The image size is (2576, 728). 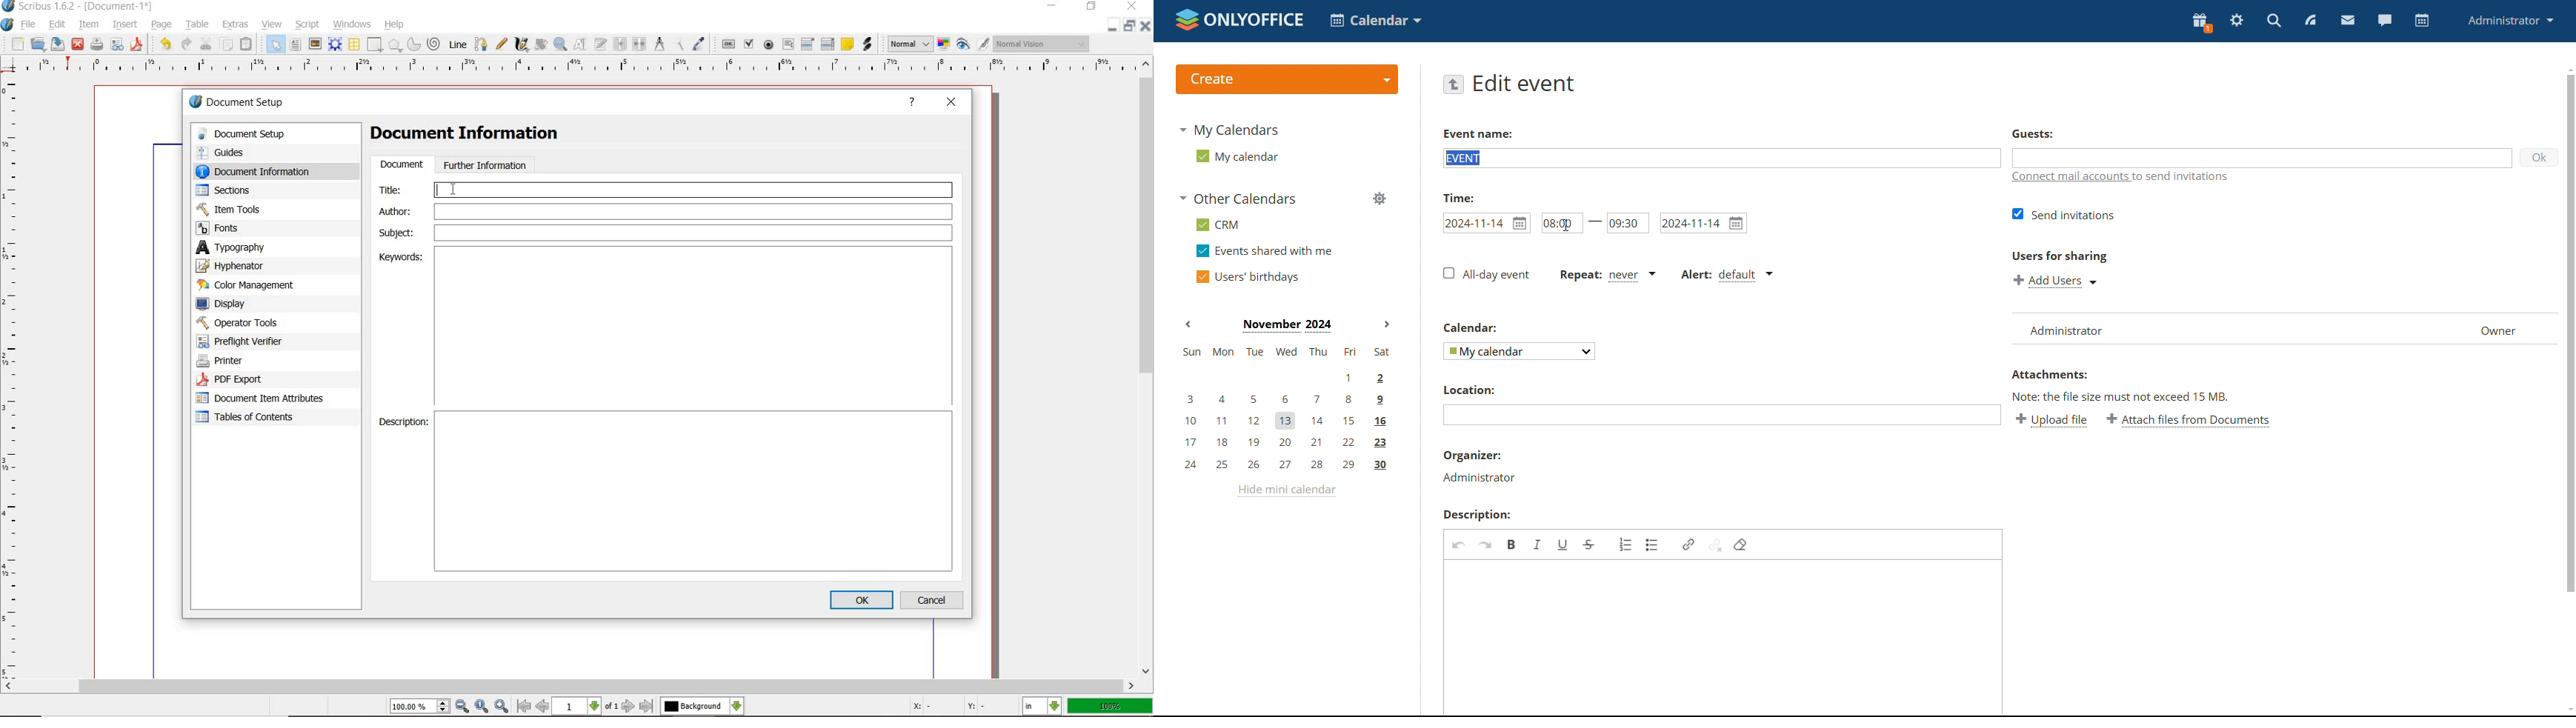 I want to click on Keywords, so click(x=402, y=258).